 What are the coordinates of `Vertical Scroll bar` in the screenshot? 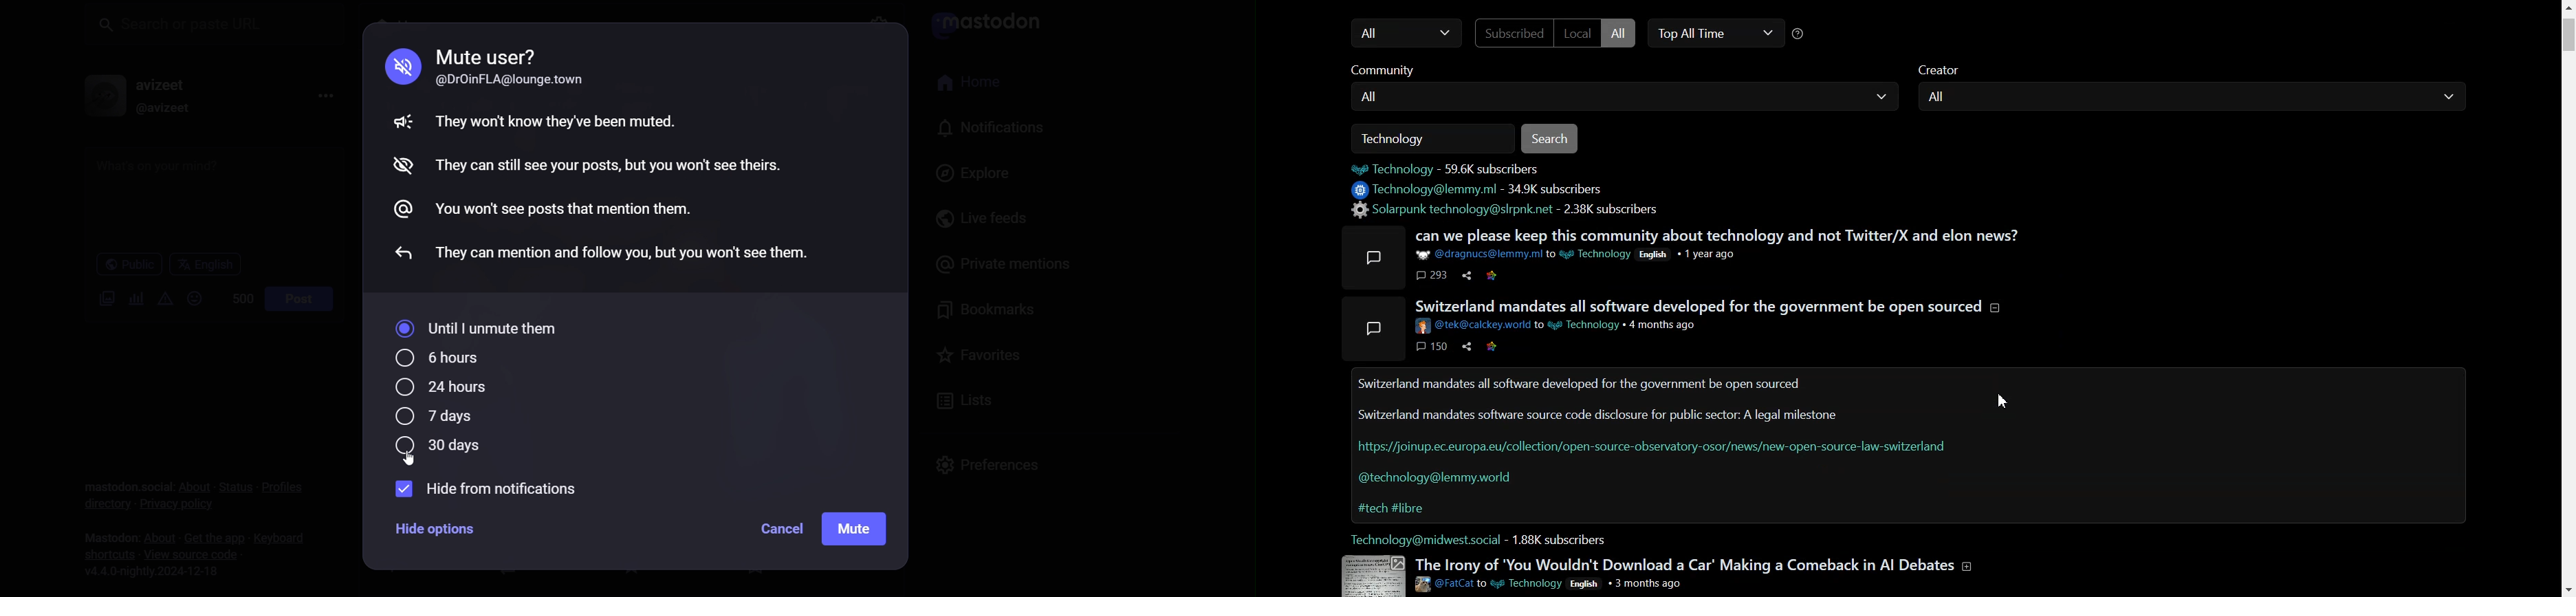 It's located at (2568, 298).